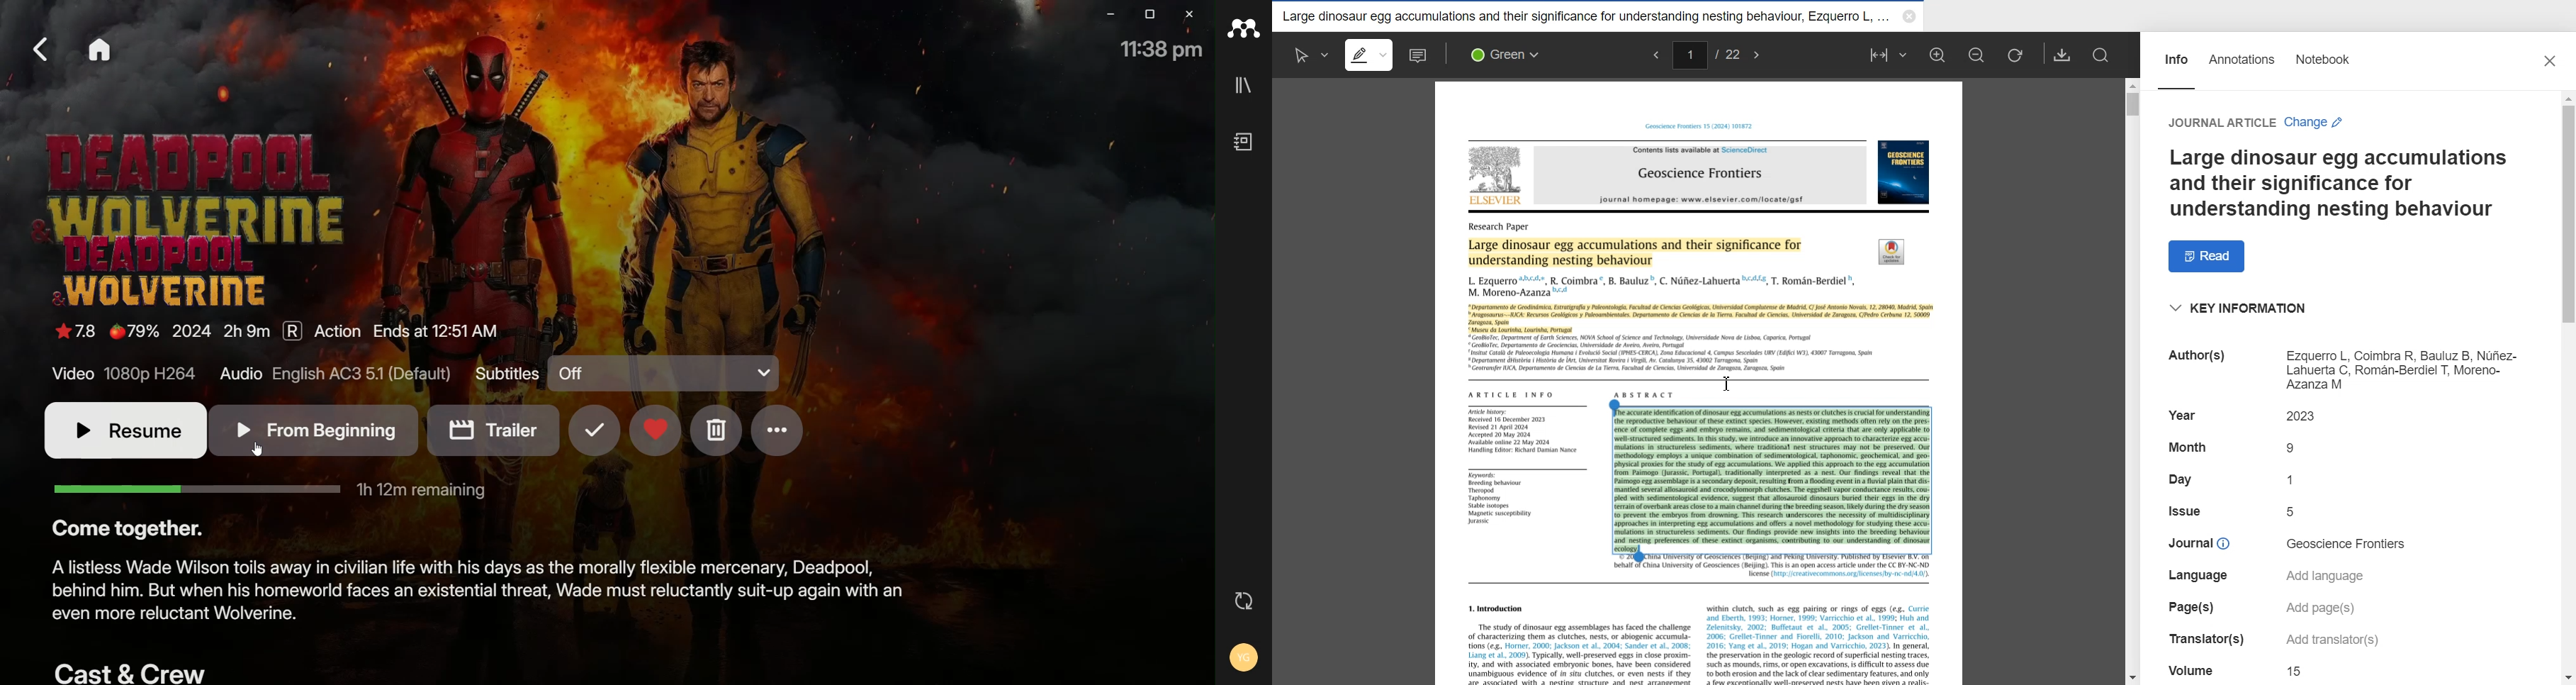  What do you see at coordinates (1727, 382) in the screenshot?
I see `Text cursor` at bounding box center [1727, 382].